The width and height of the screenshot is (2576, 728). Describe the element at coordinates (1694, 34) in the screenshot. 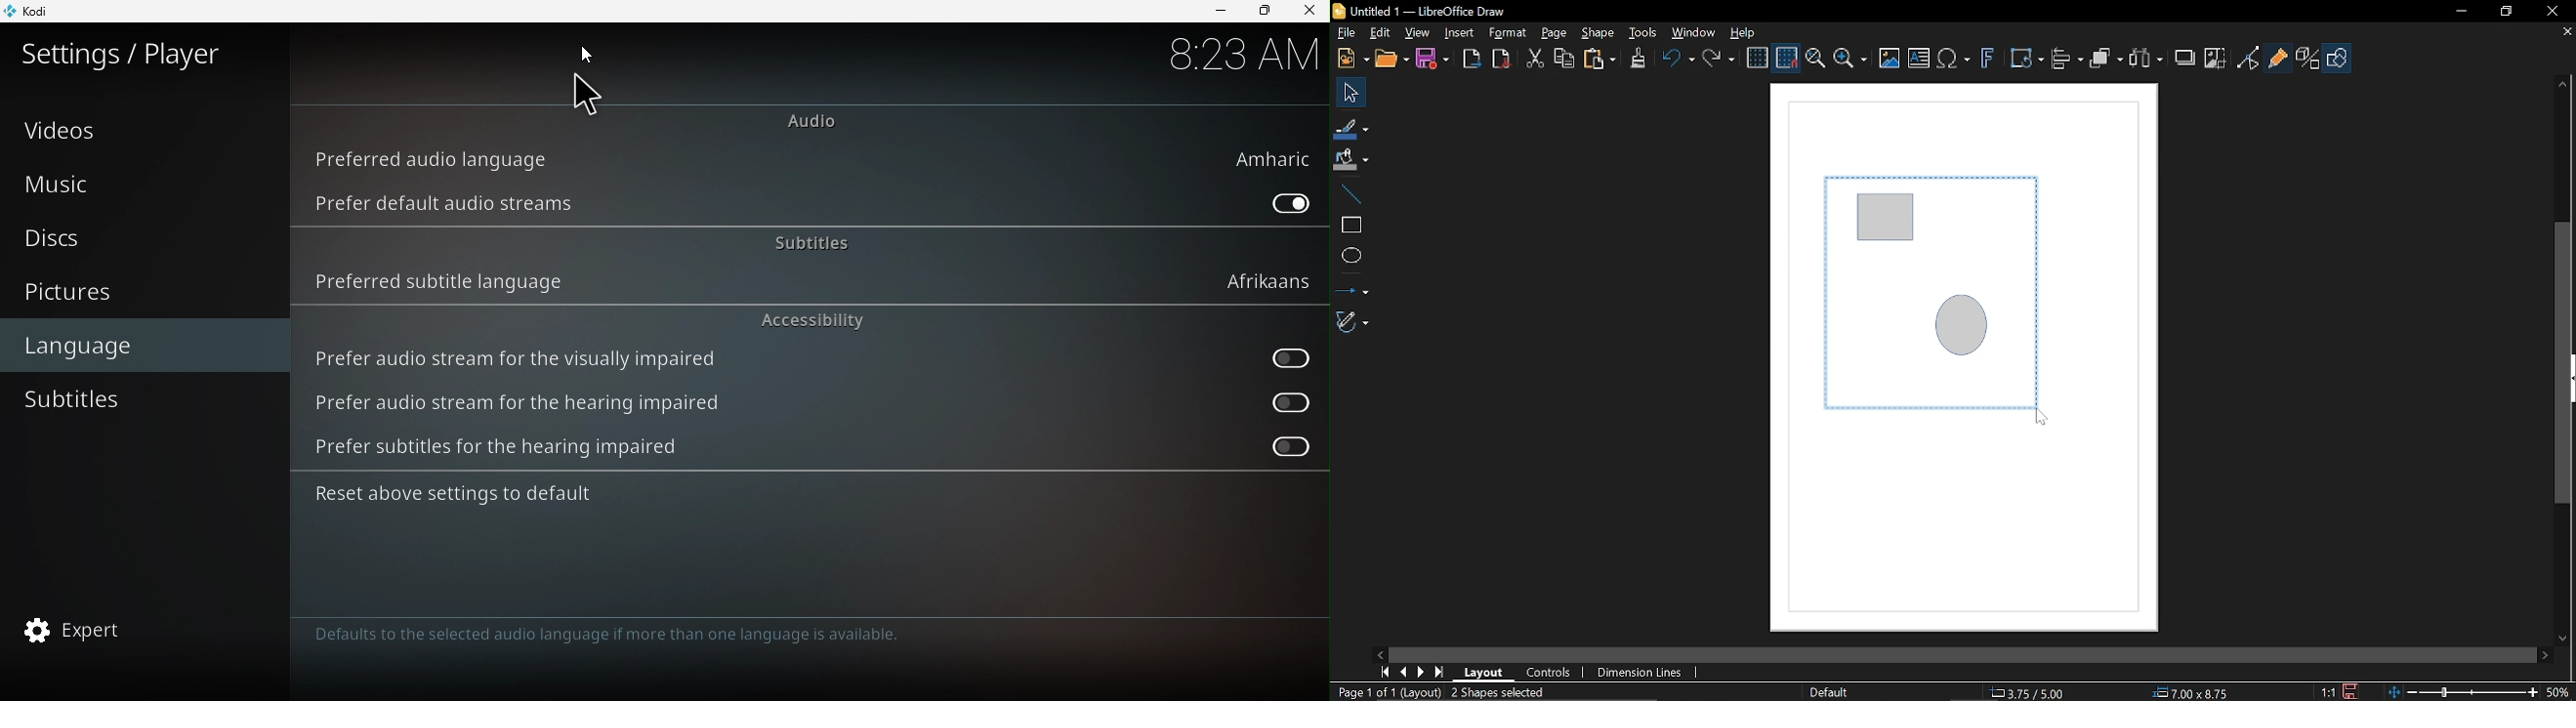

I see `Window` at that location.